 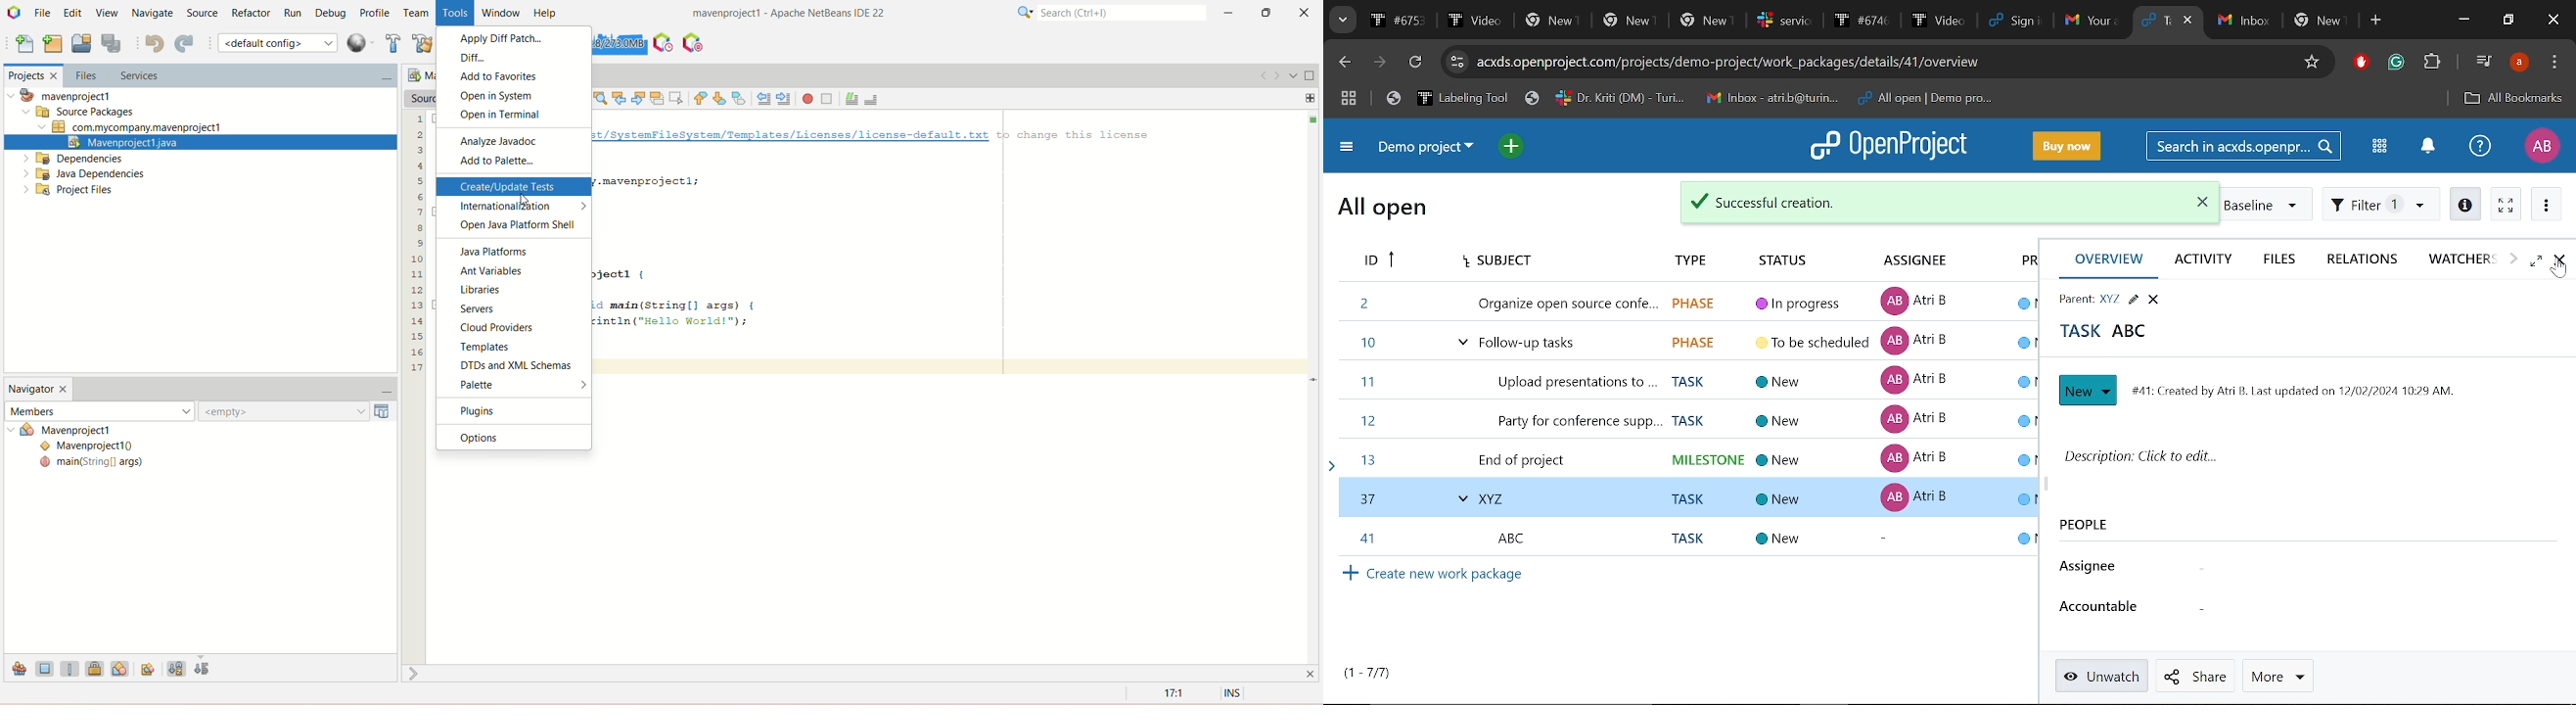 I want to click on Share, so click(x=2190, y=677).